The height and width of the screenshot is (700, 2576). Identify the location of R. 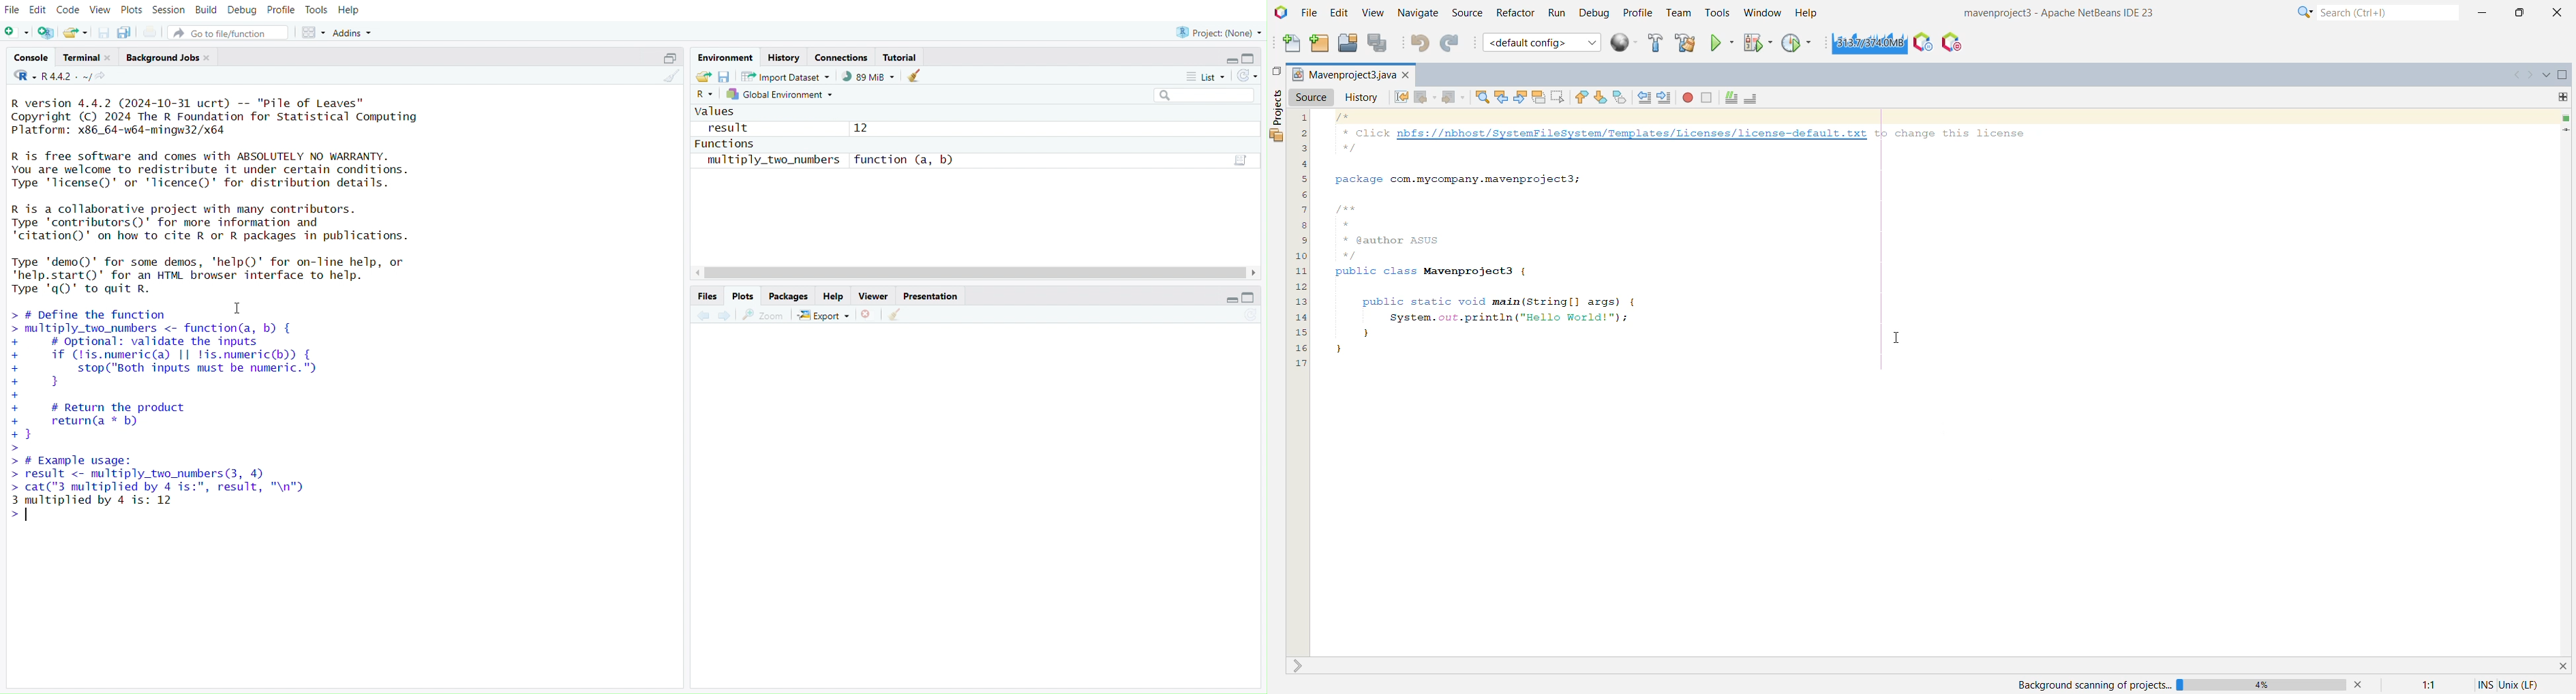
(706, 95).